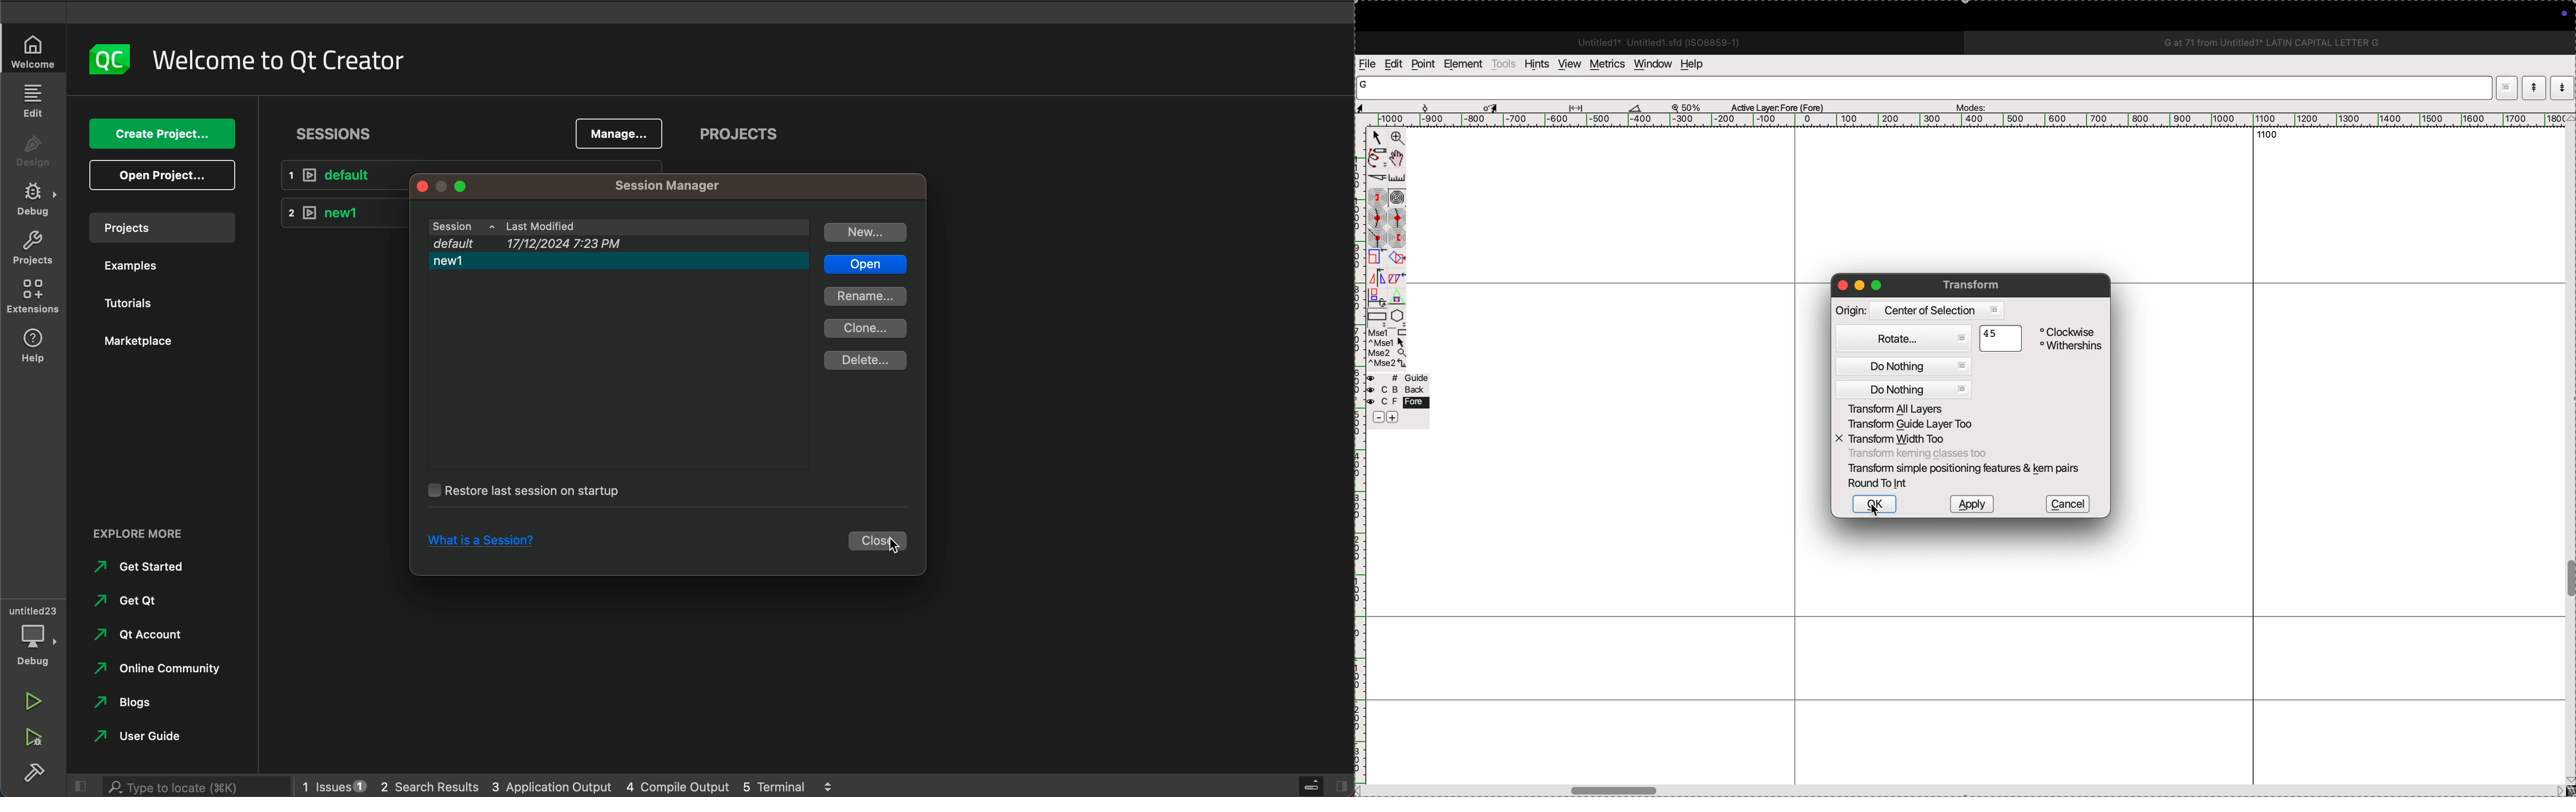 Image resolution: width=2576 pixels, height=812 pixels. I want to click on cancel, so click(2071, 504).